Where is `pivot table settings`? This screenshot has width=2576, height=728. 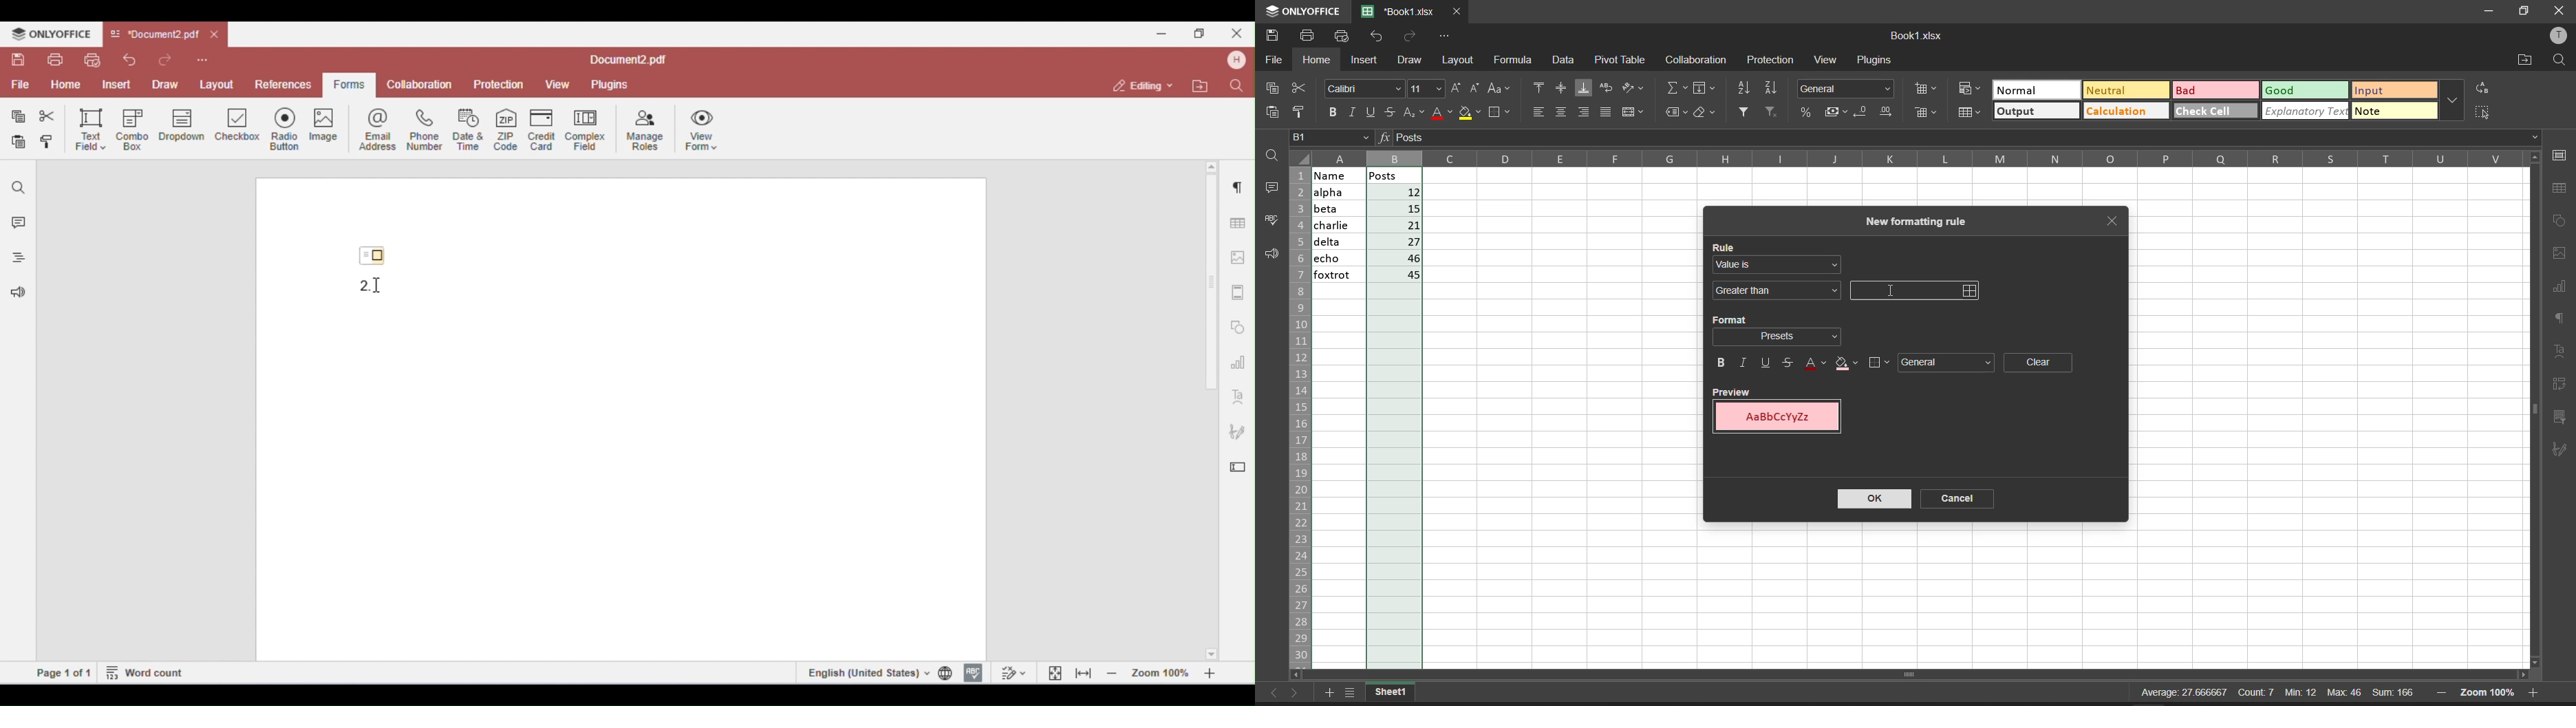
pivot table settings is located at coordinates (2561, 383).